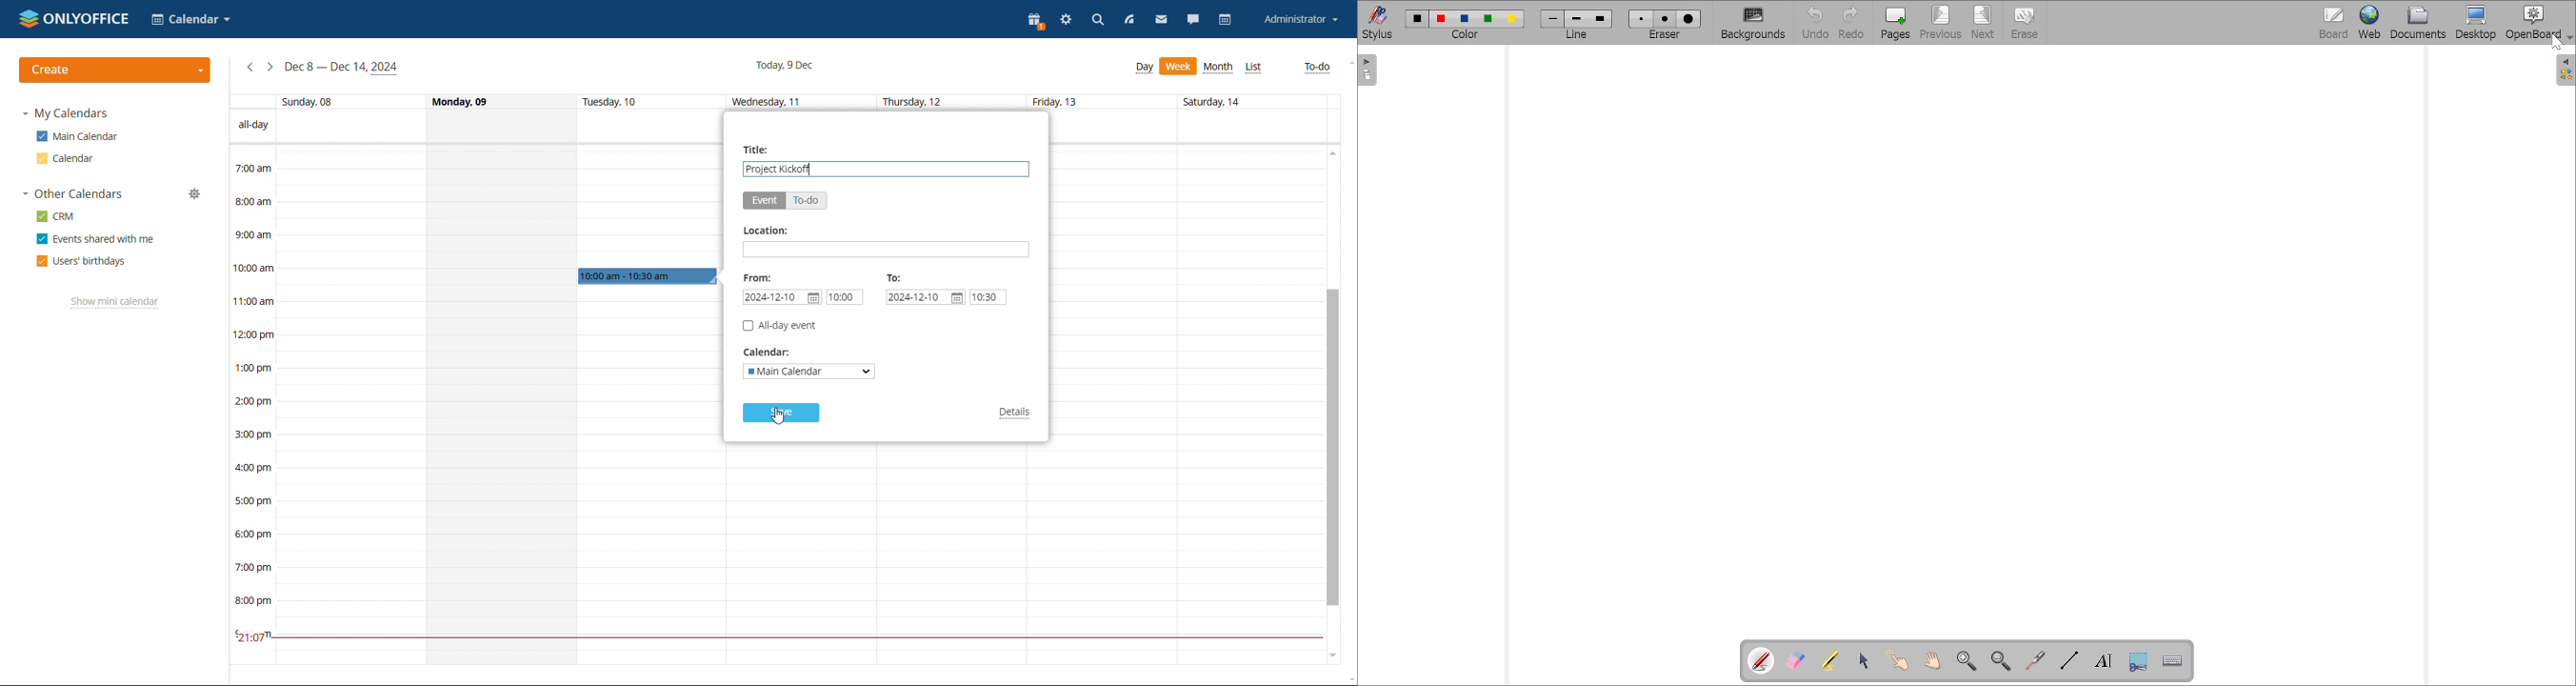  Describe the element at coordinates (988, 297) in the screenshot. I see `end time` at that location.